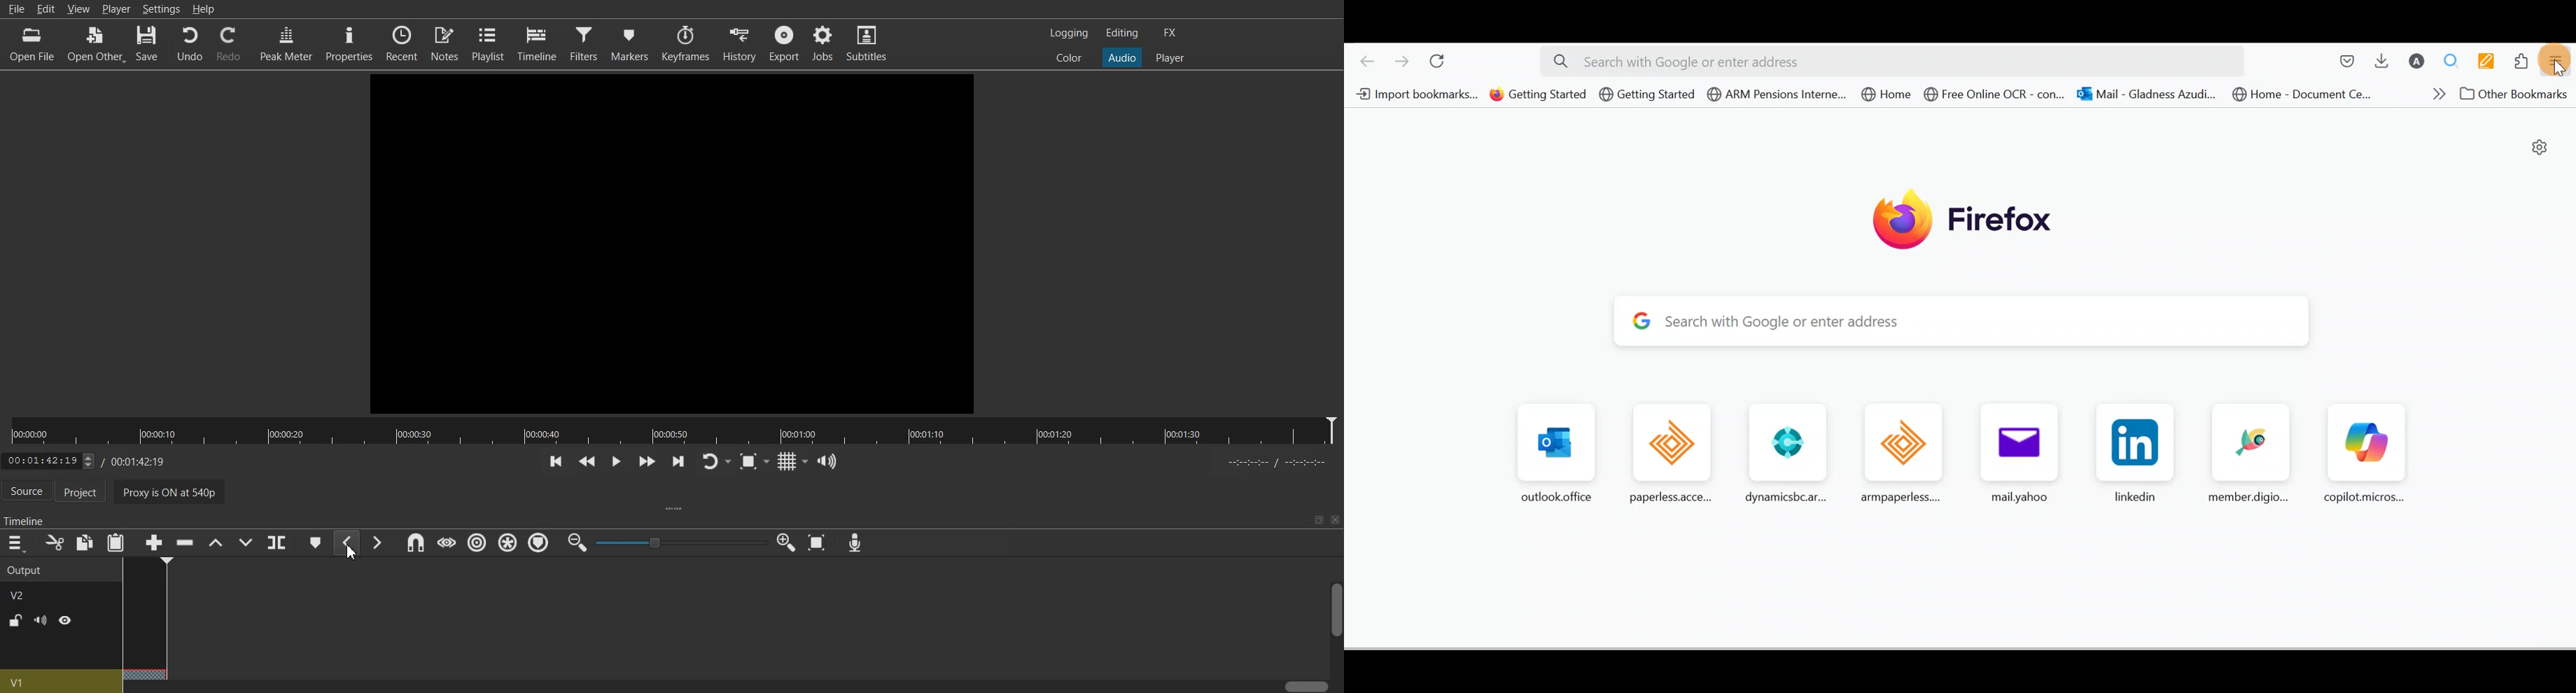 This screenshot has height=700, width=2576. I want to click on Toggle player looping, so click(715, 461).